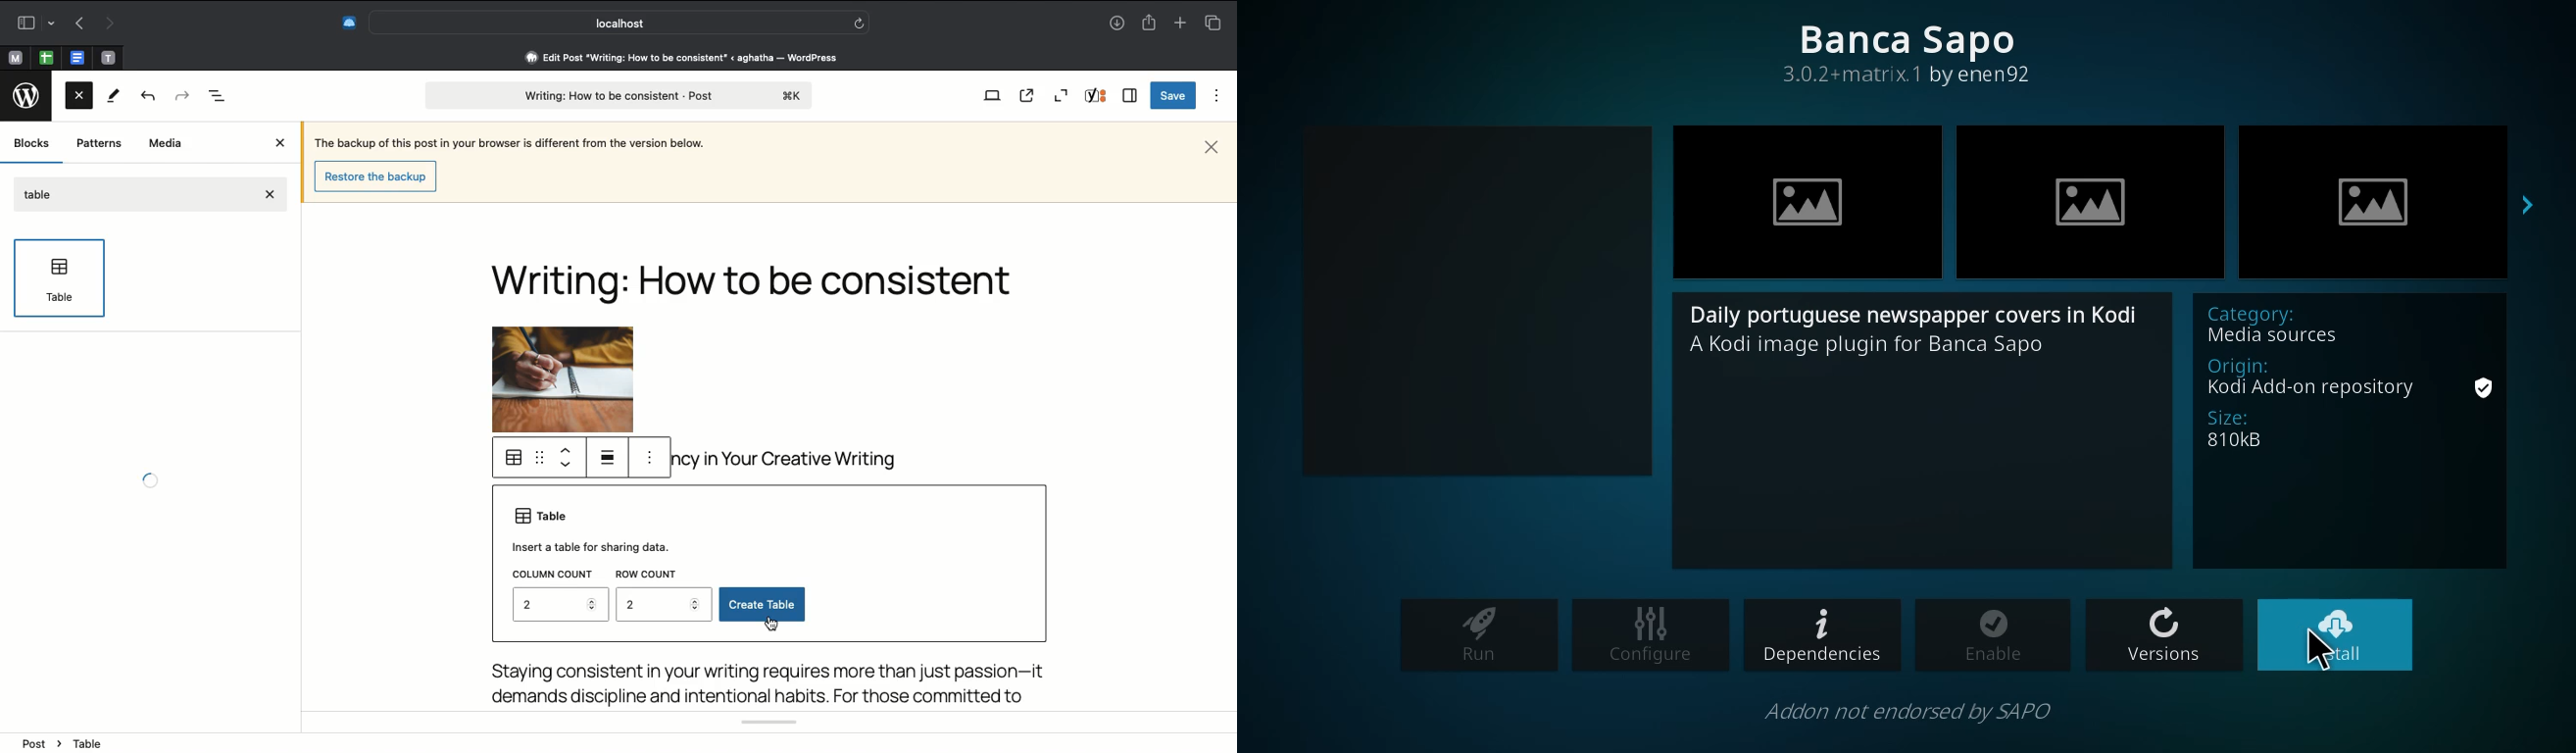 The width and height of the screenshot is (2576, 756). Describe the element at coordinates (650, 456) in the screenshot. I see `options` at that location.